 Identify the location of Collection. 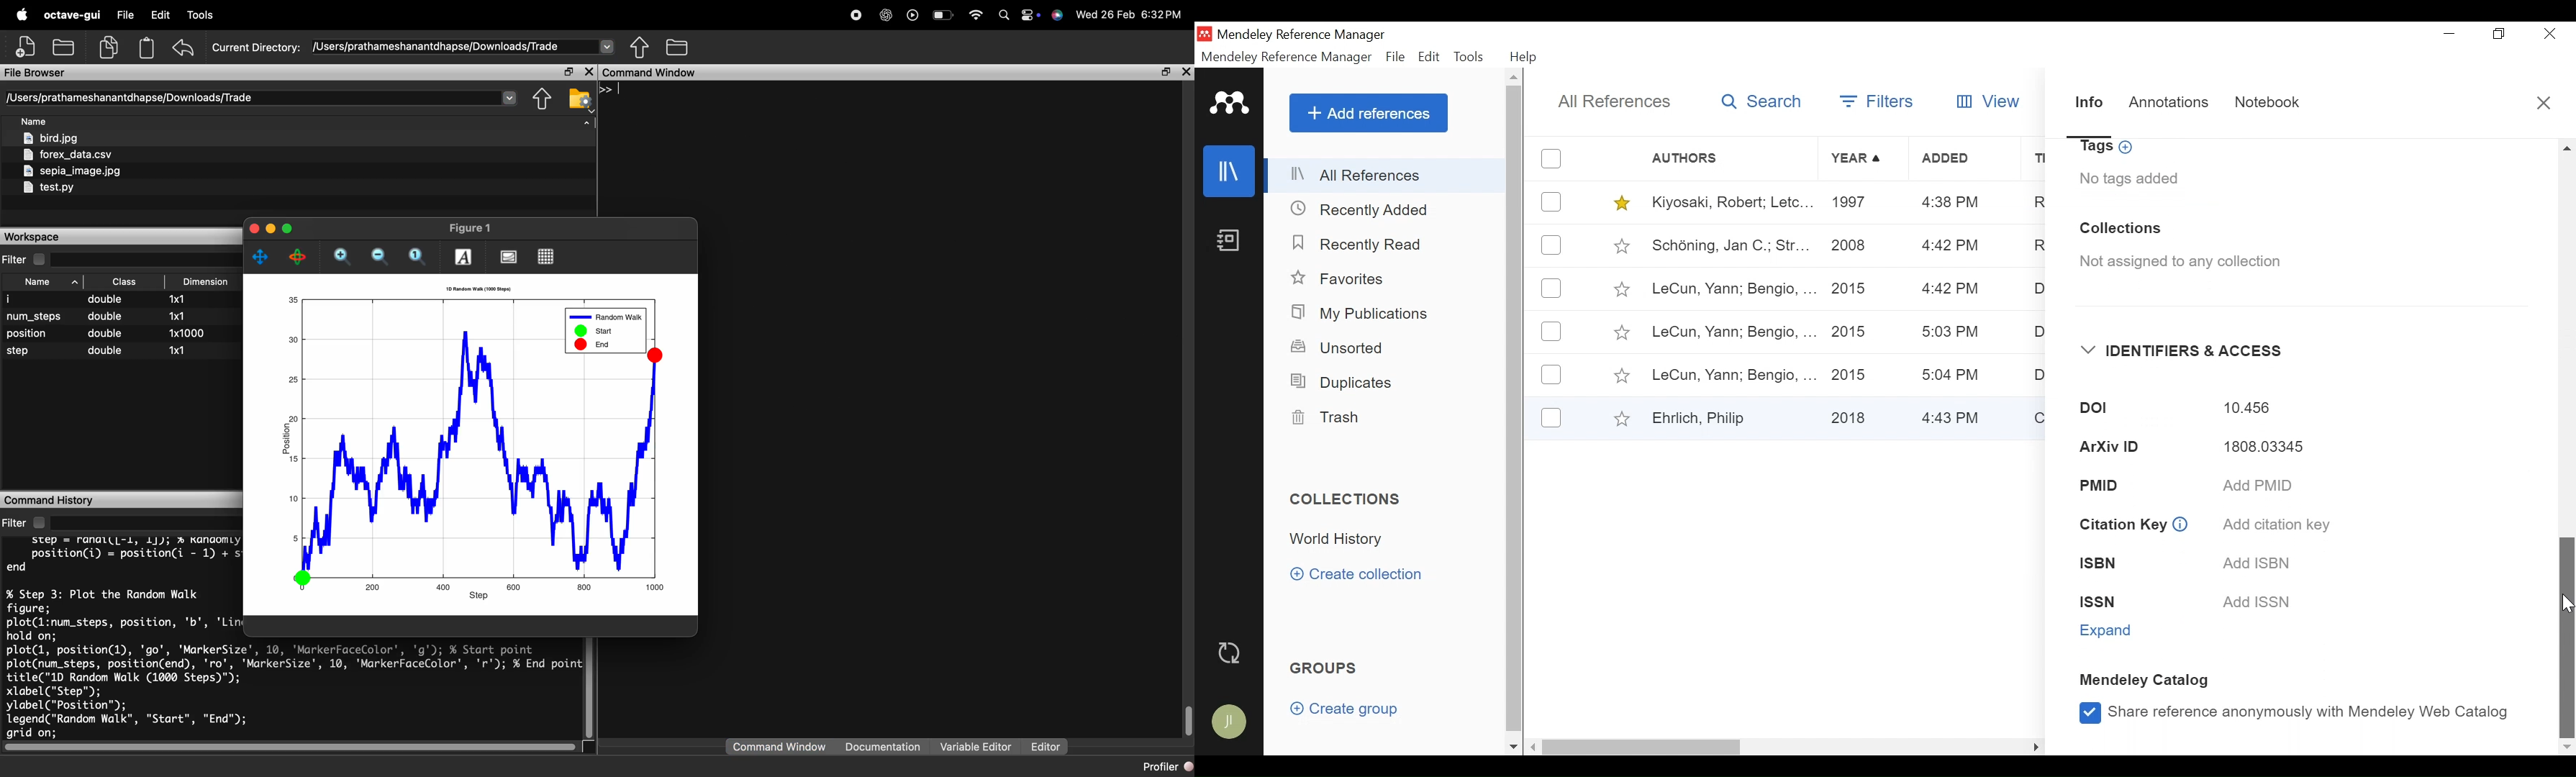
(1343, 539).